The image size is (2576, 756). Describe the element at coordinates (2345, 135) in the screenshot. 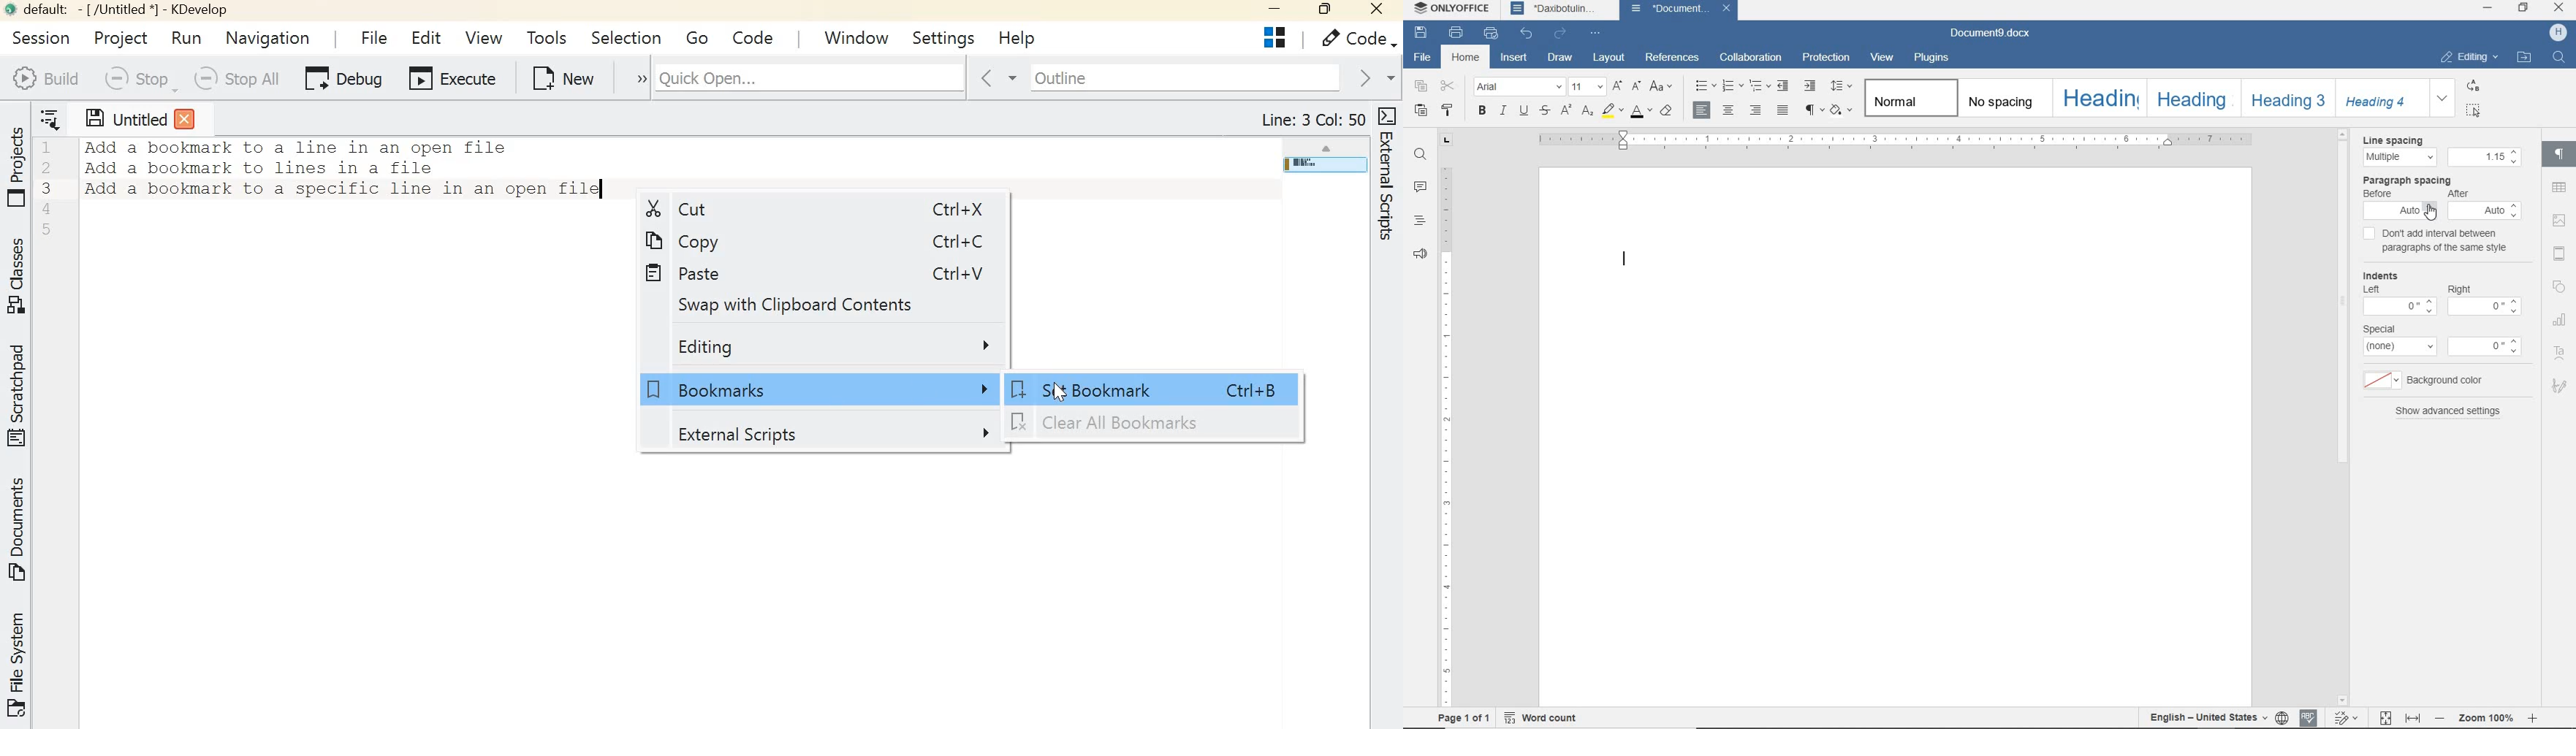

I see `scroll up` at that location.